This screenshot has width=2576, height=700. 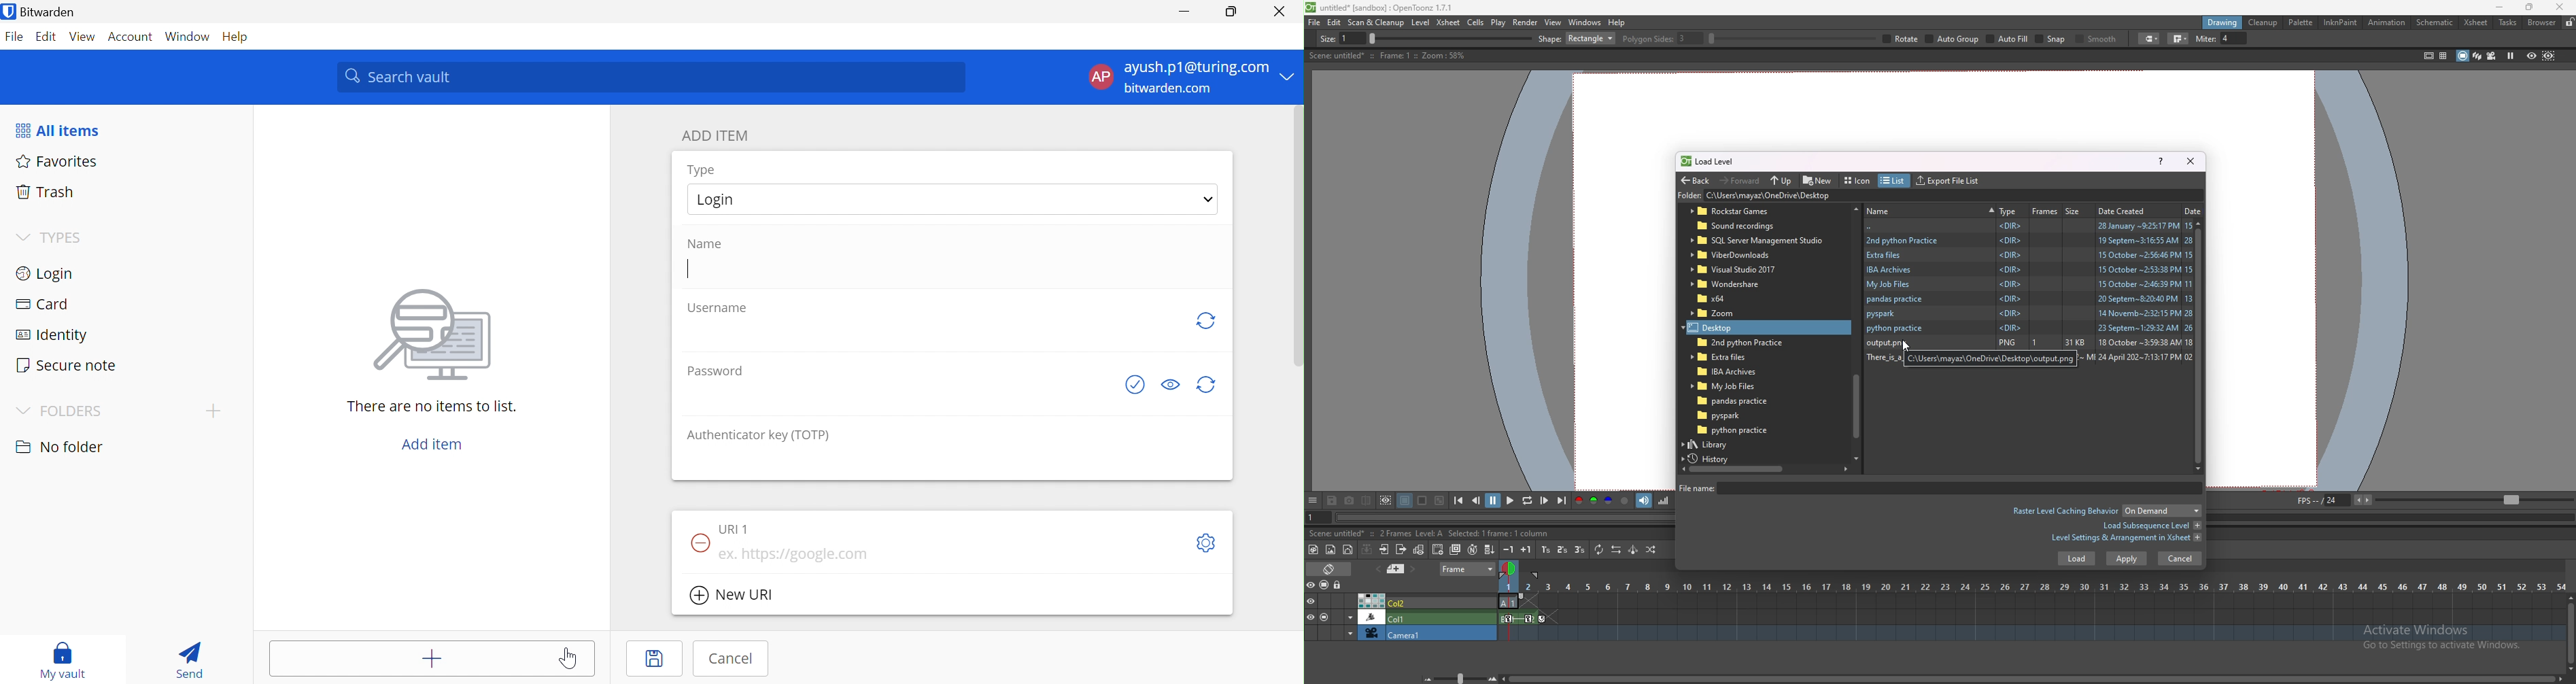 What do you see at coordinates (1401, 616) in the screenshot?
I see `column 1` at bounding box center [1401, 616].